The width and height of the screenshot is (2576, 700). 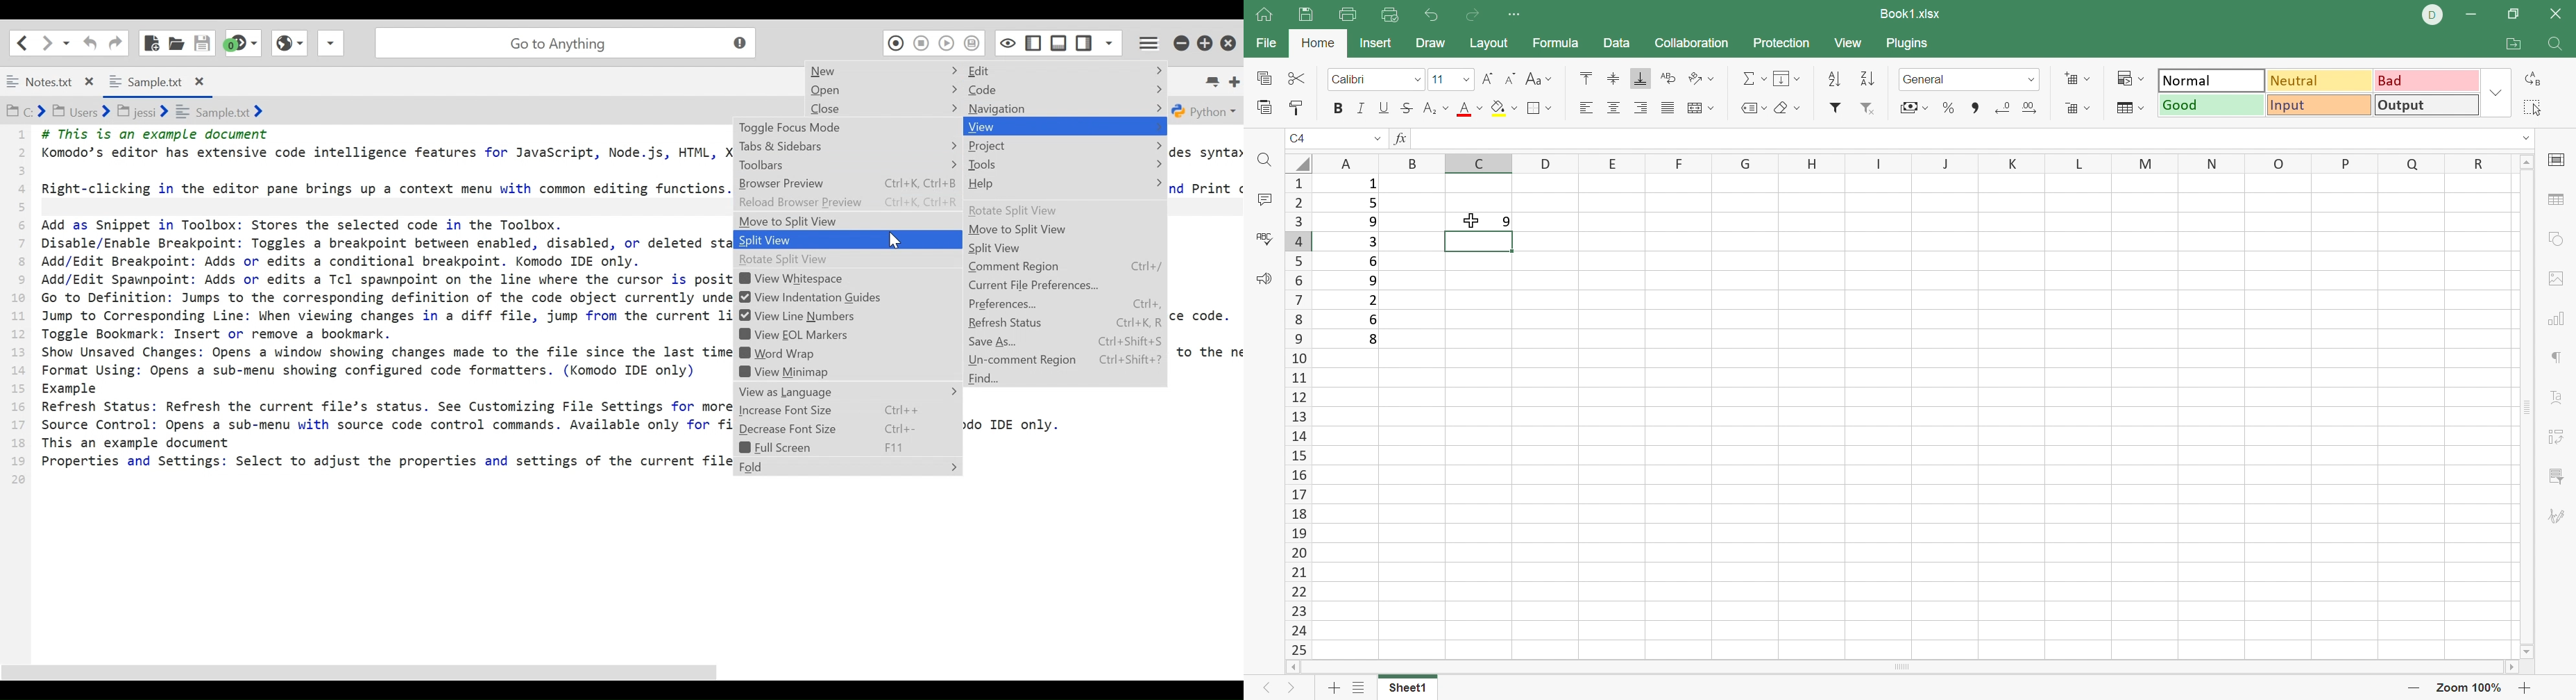 I want to click on Normal, so click(x=2212, y=81).